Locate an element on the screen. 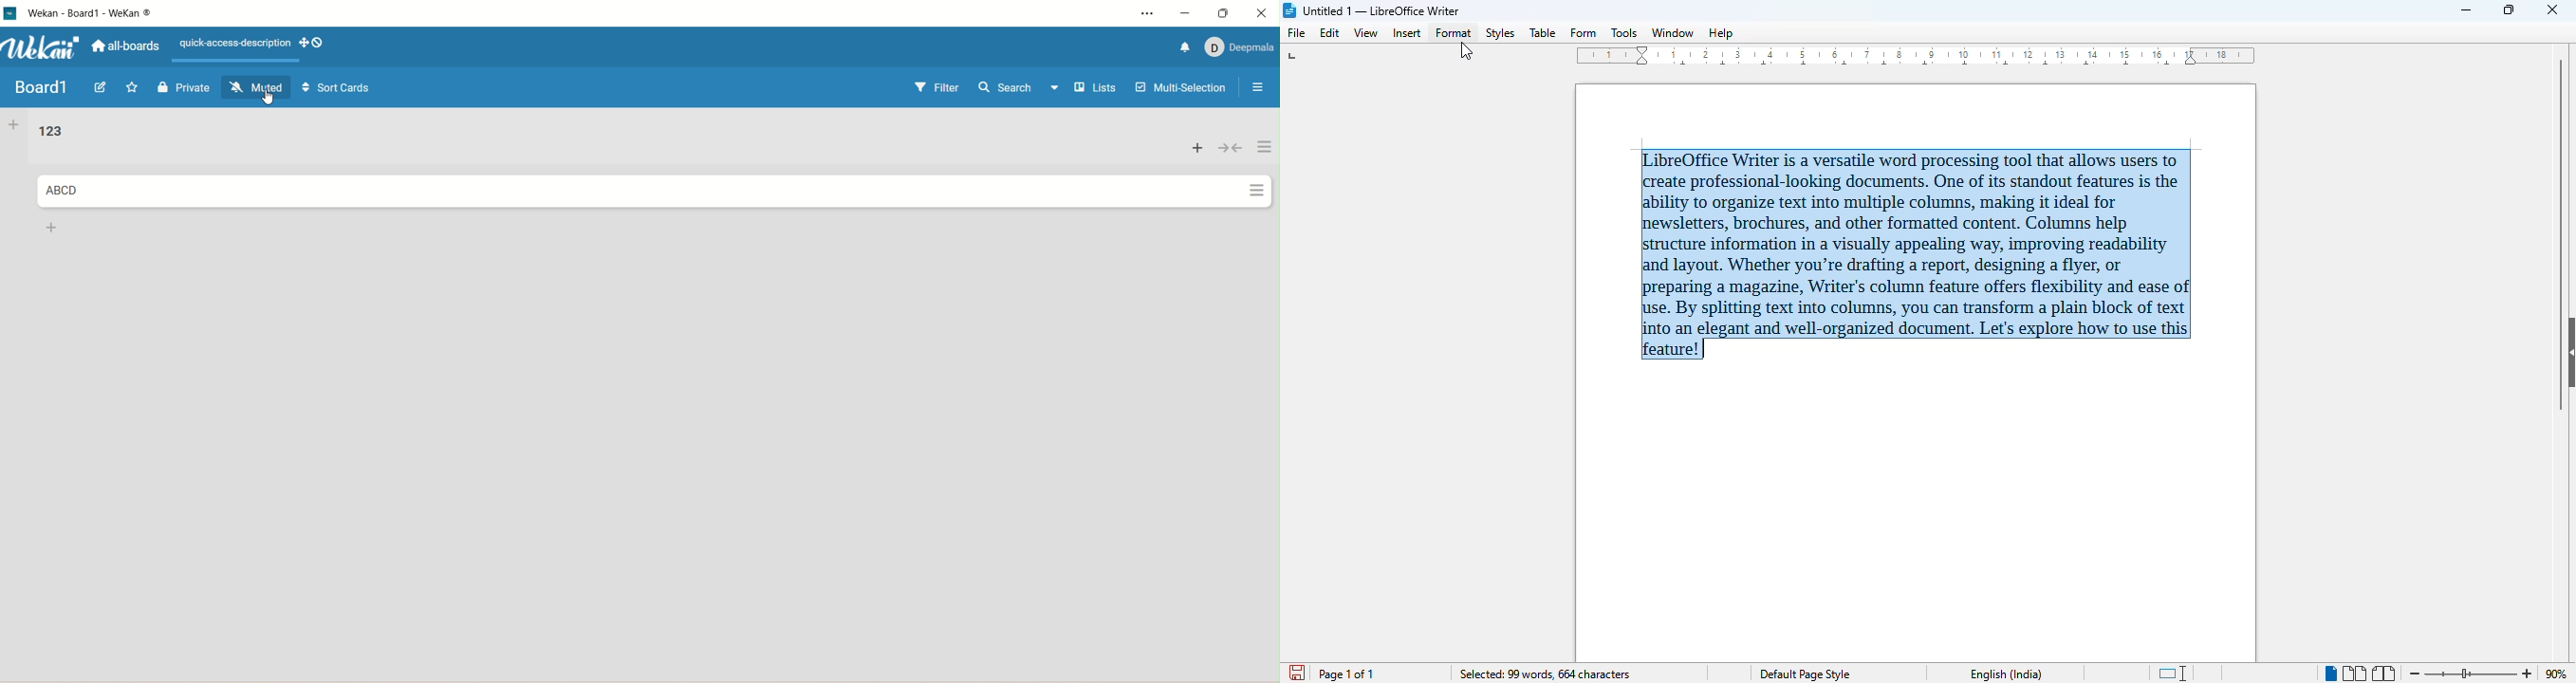 This screenshot has height=700, width=2576. logo is located at coordinates (11, 15).